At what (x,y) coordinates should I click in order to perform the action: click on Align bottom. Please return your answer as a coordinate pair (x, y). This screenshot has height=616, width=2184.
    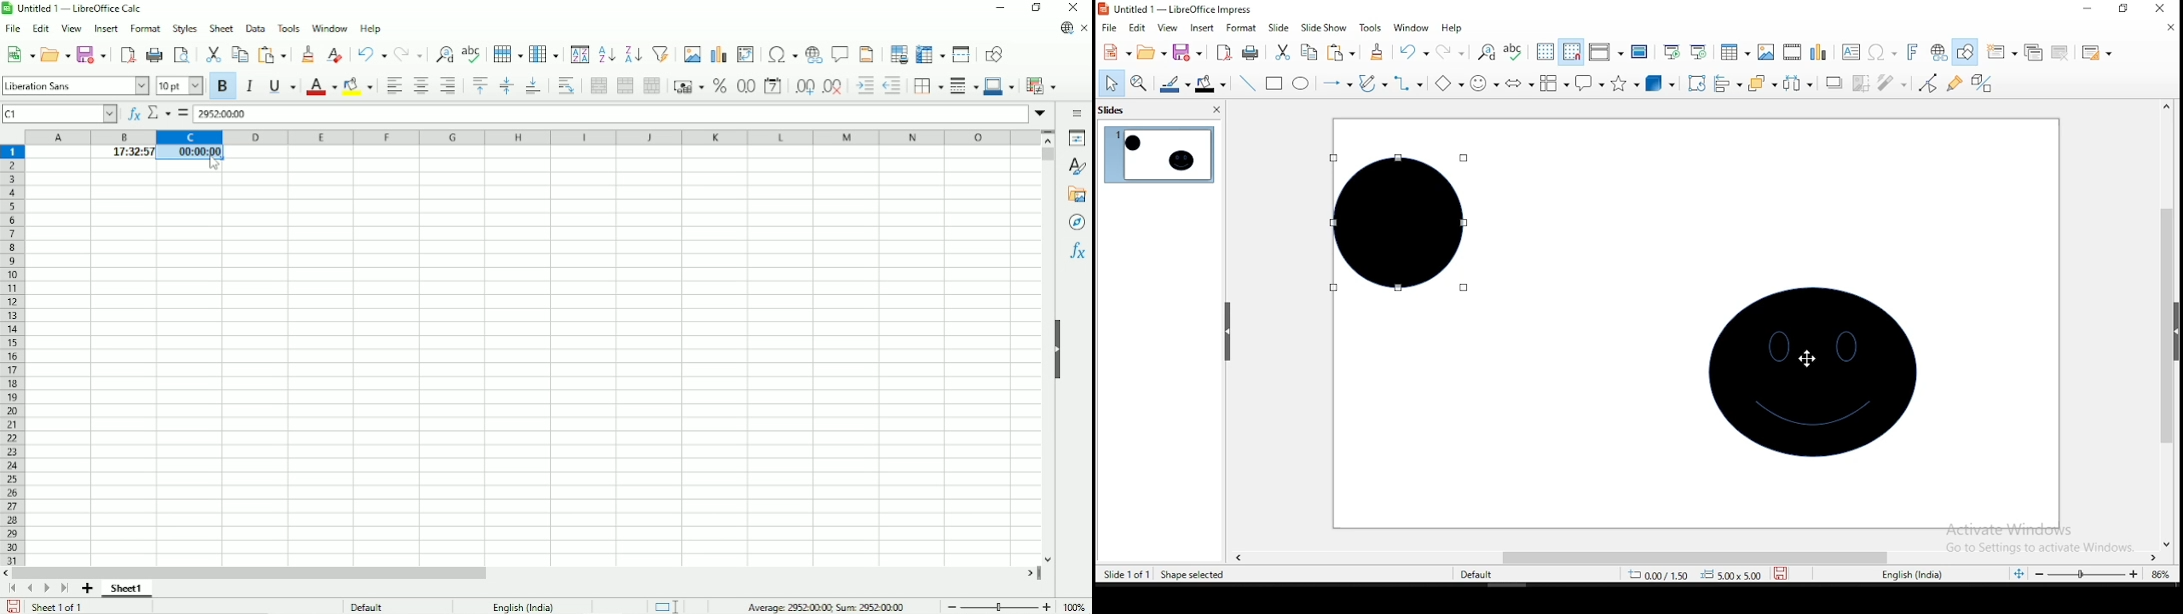
    Looking at the image, I should click on (531, 87).